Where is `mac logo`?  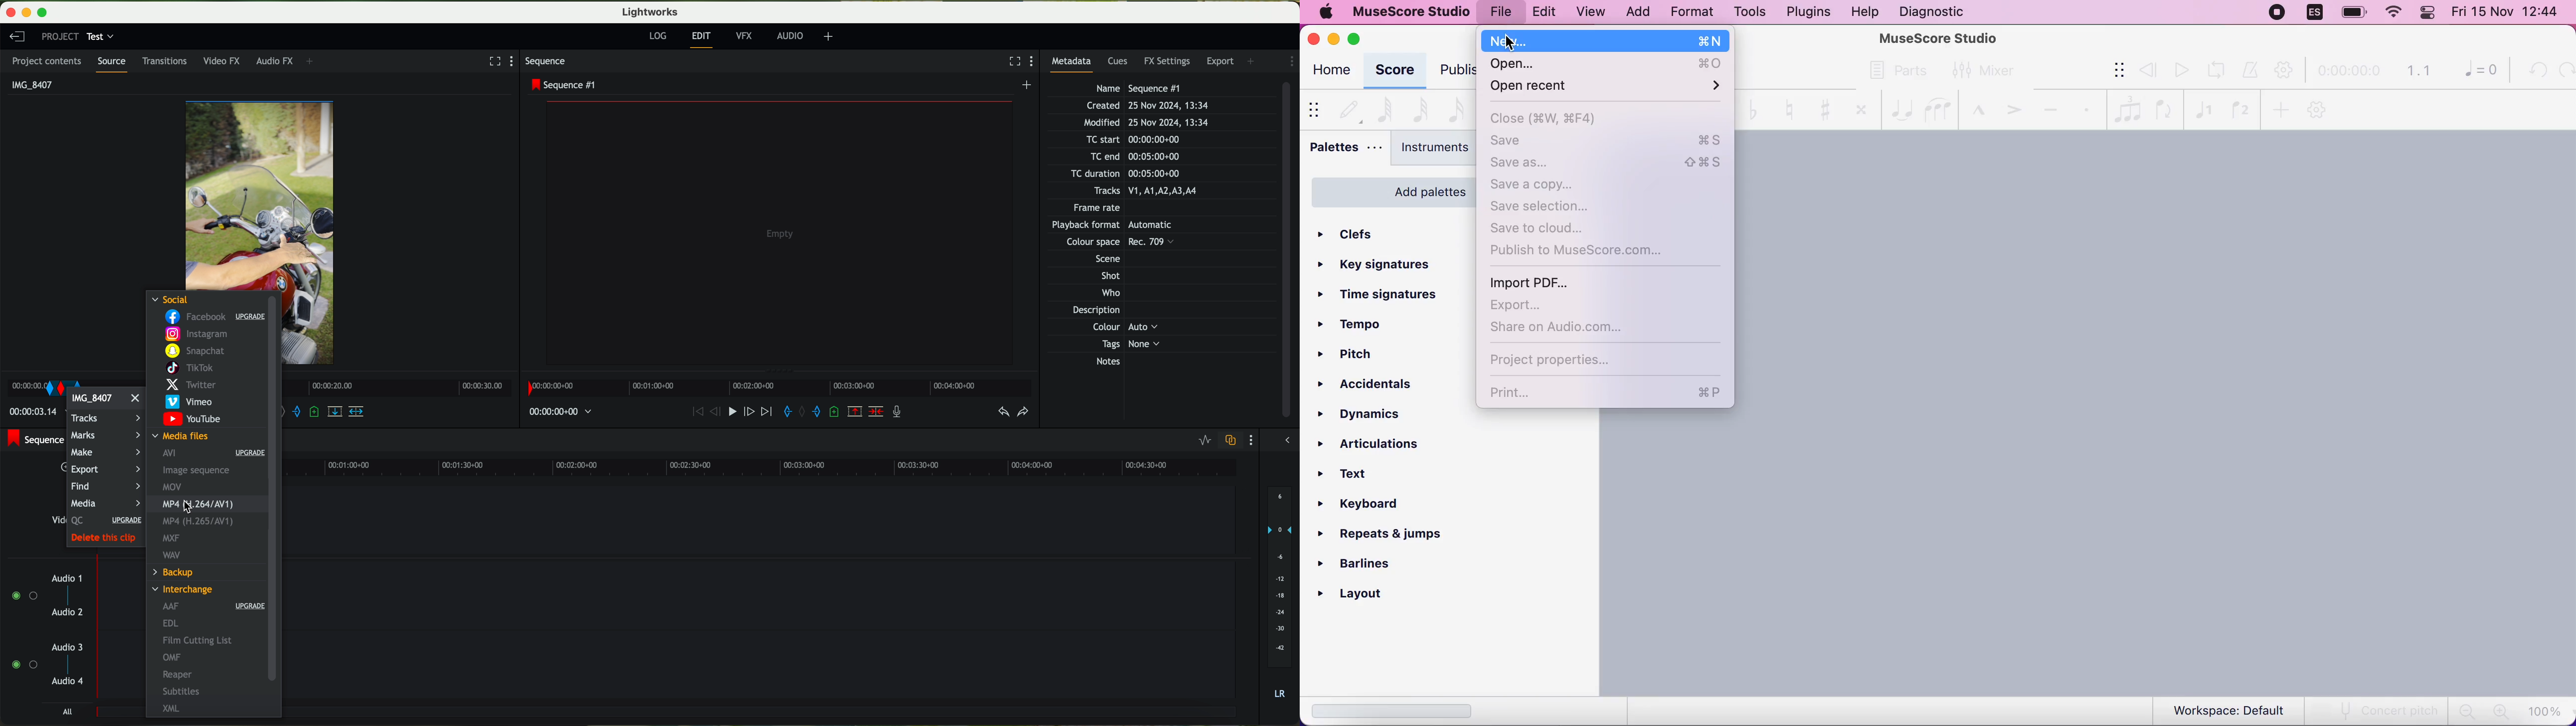
mac logo is located at coordinates (1326, 13).